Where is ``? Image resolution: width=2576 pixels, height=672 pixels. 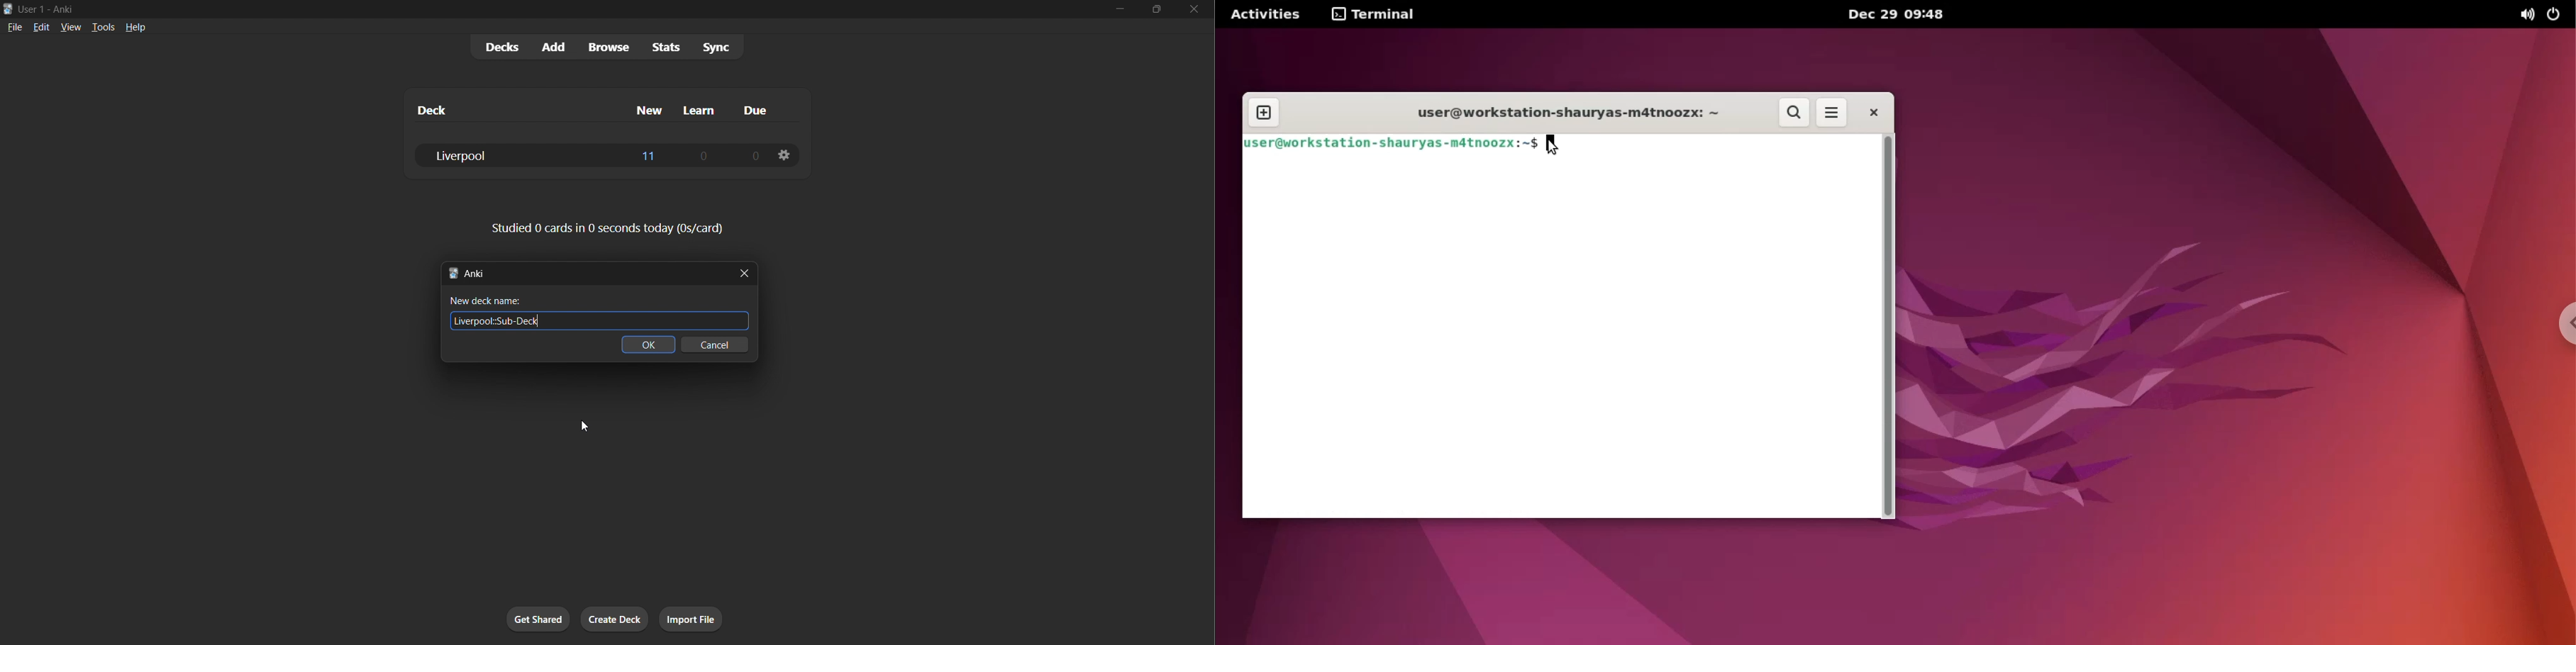
 is located at coordinates (716, 45).